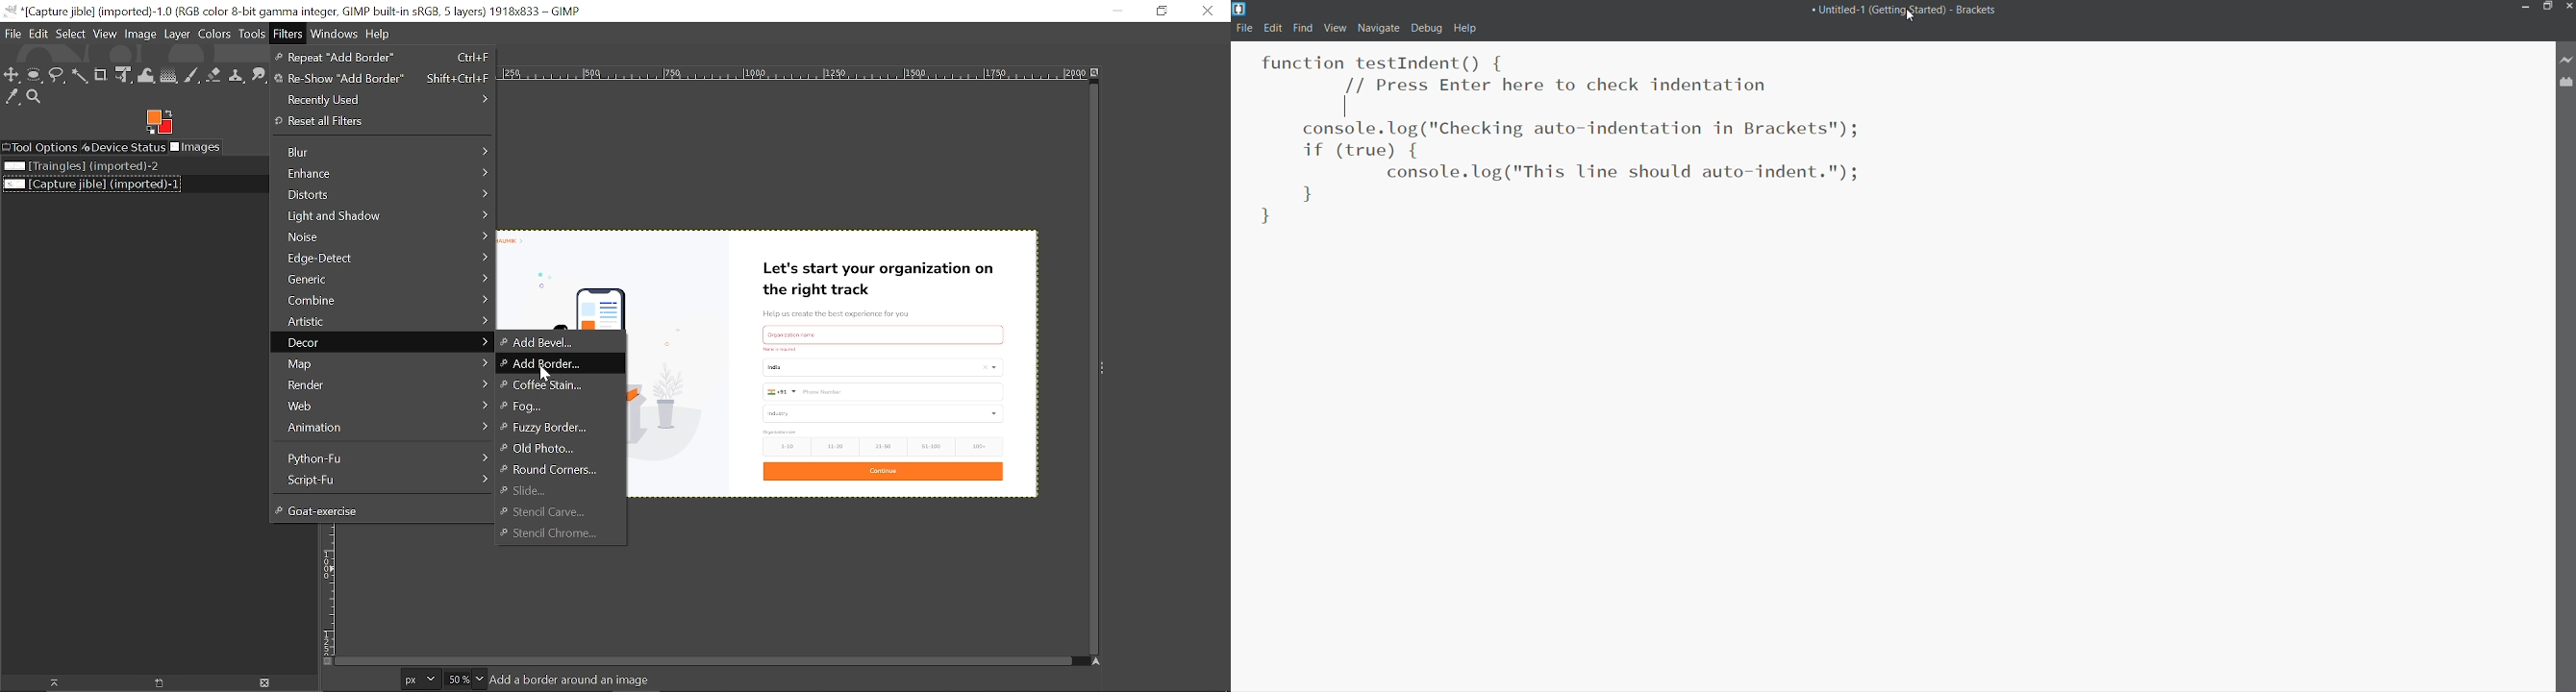  What do you see at coordinates (88, 165) in the screenshot?
I see `Image file named "Triangles"` at bounding box center [88, 165].